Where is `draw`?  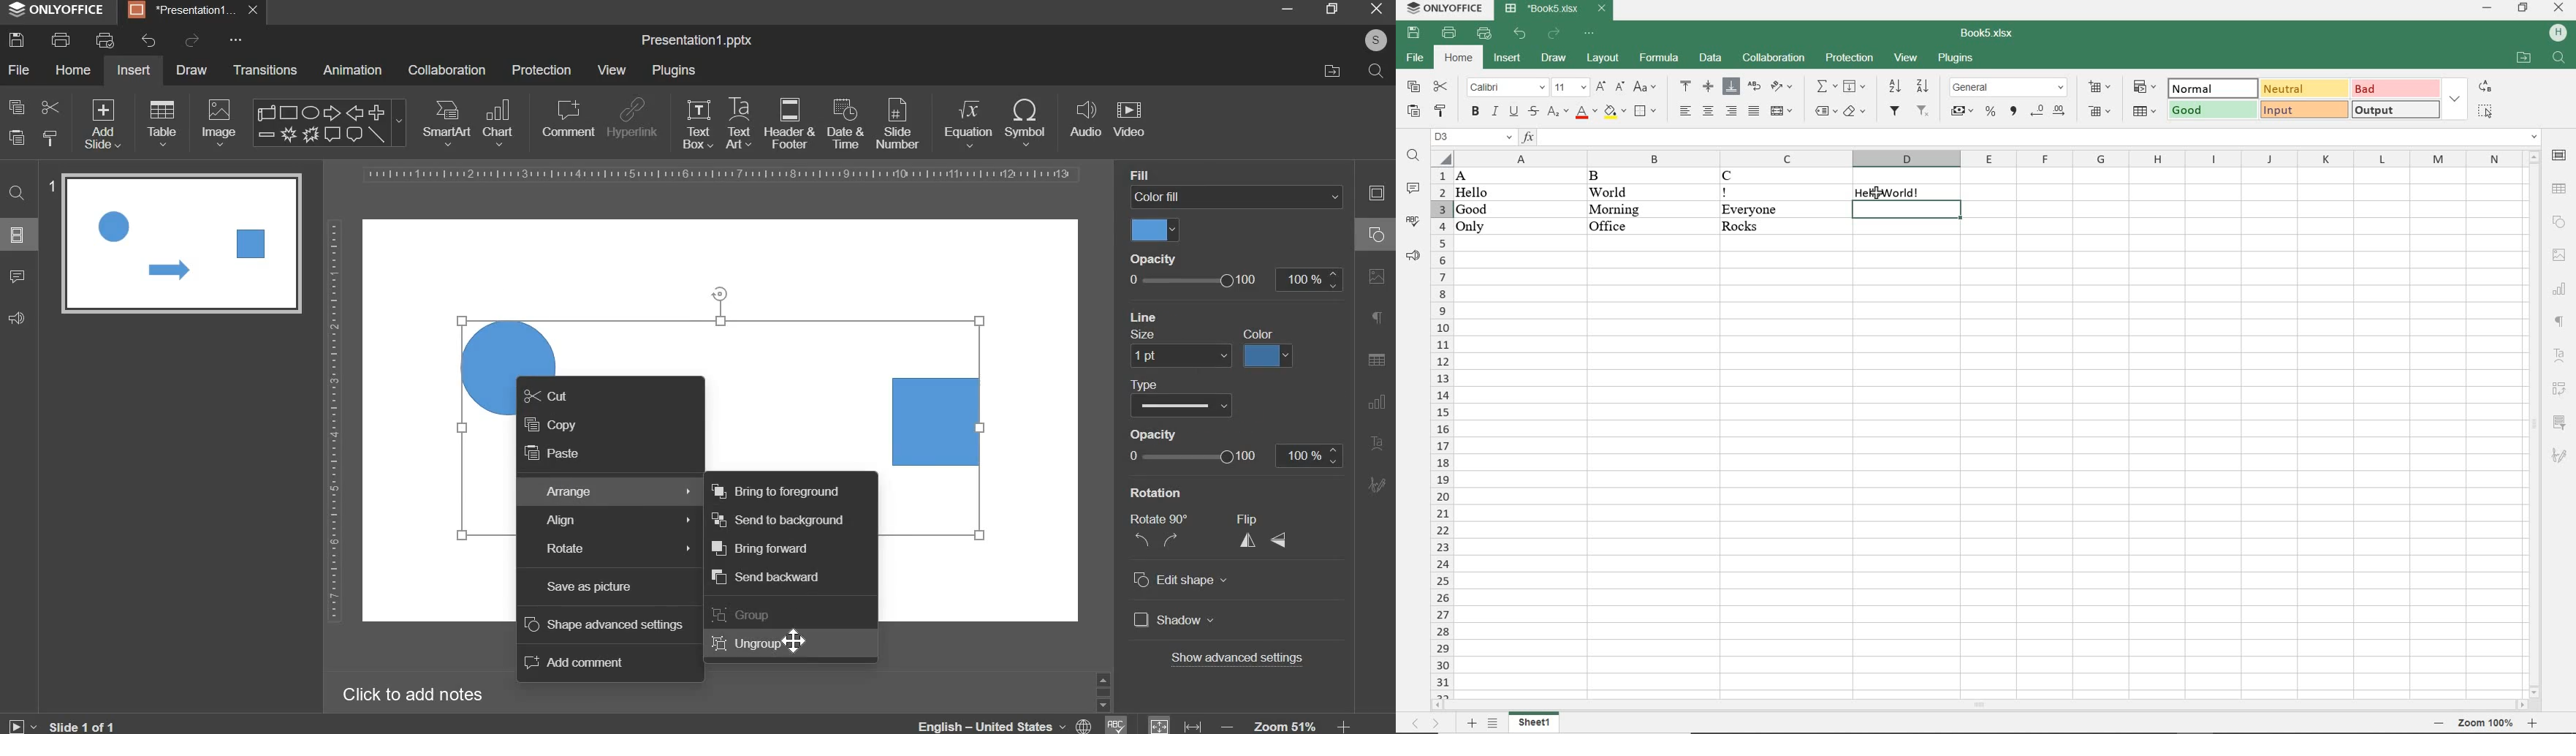
draw is located at coordinates (193, 69).